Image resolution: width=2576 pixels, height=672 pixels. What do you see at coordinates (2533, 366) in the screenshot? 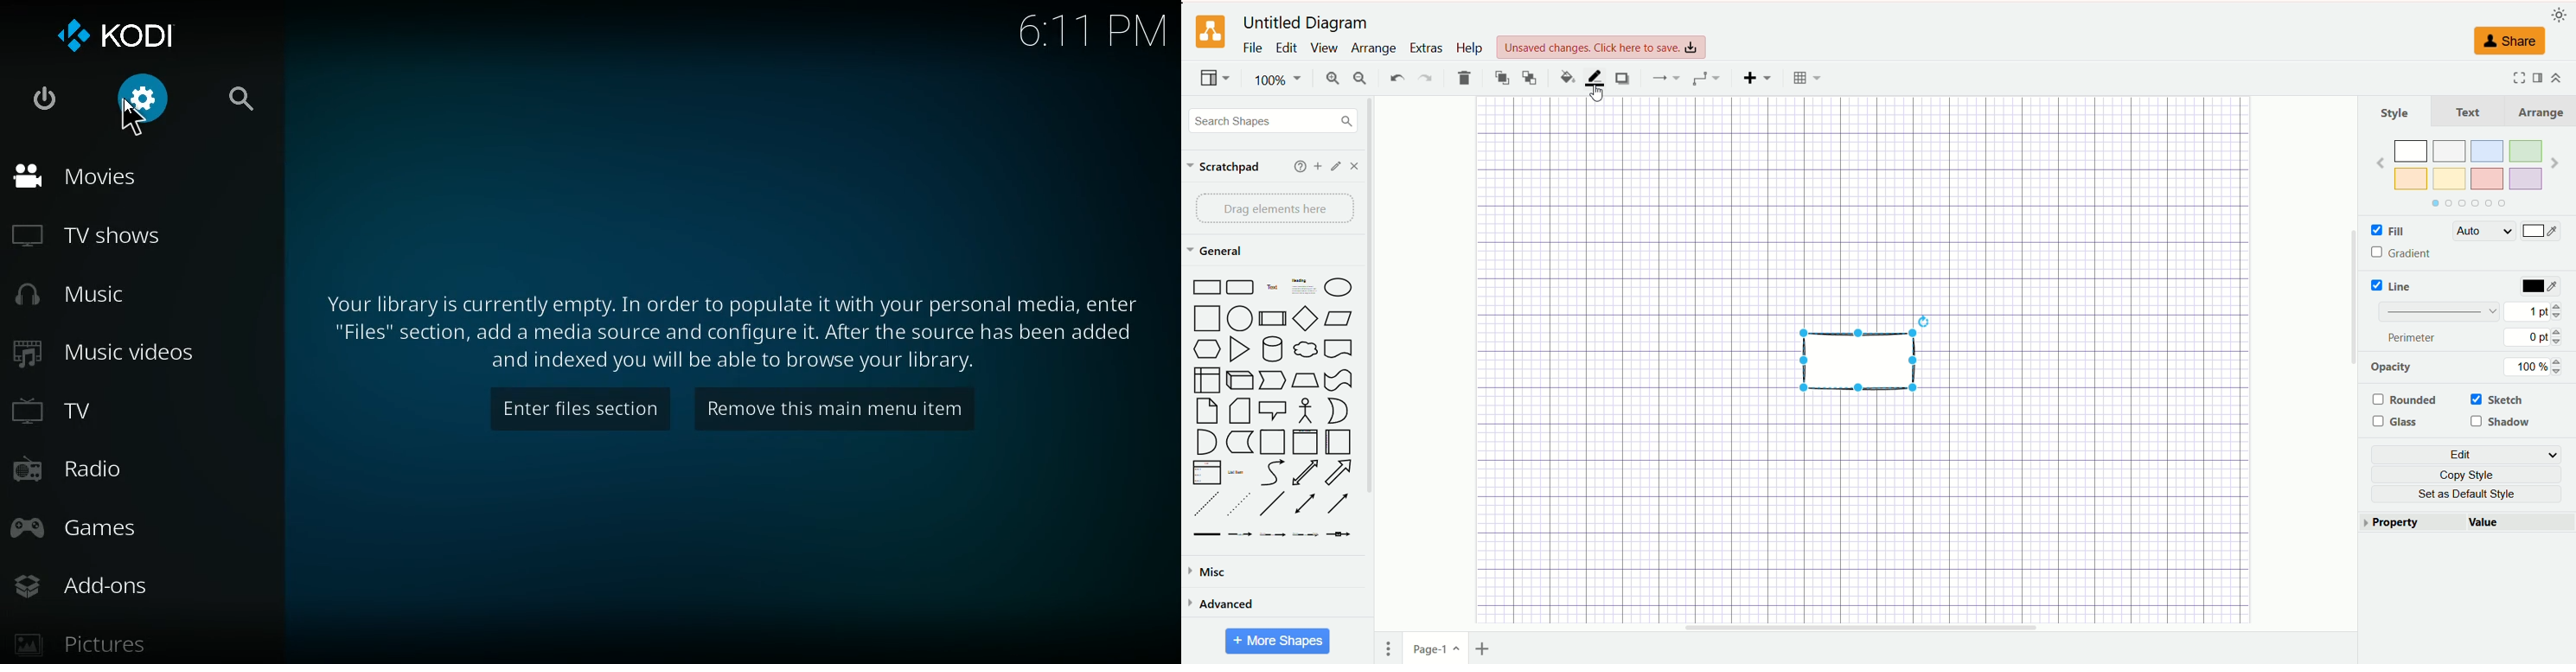
I see `100%` at bounding box center [2533, 366].